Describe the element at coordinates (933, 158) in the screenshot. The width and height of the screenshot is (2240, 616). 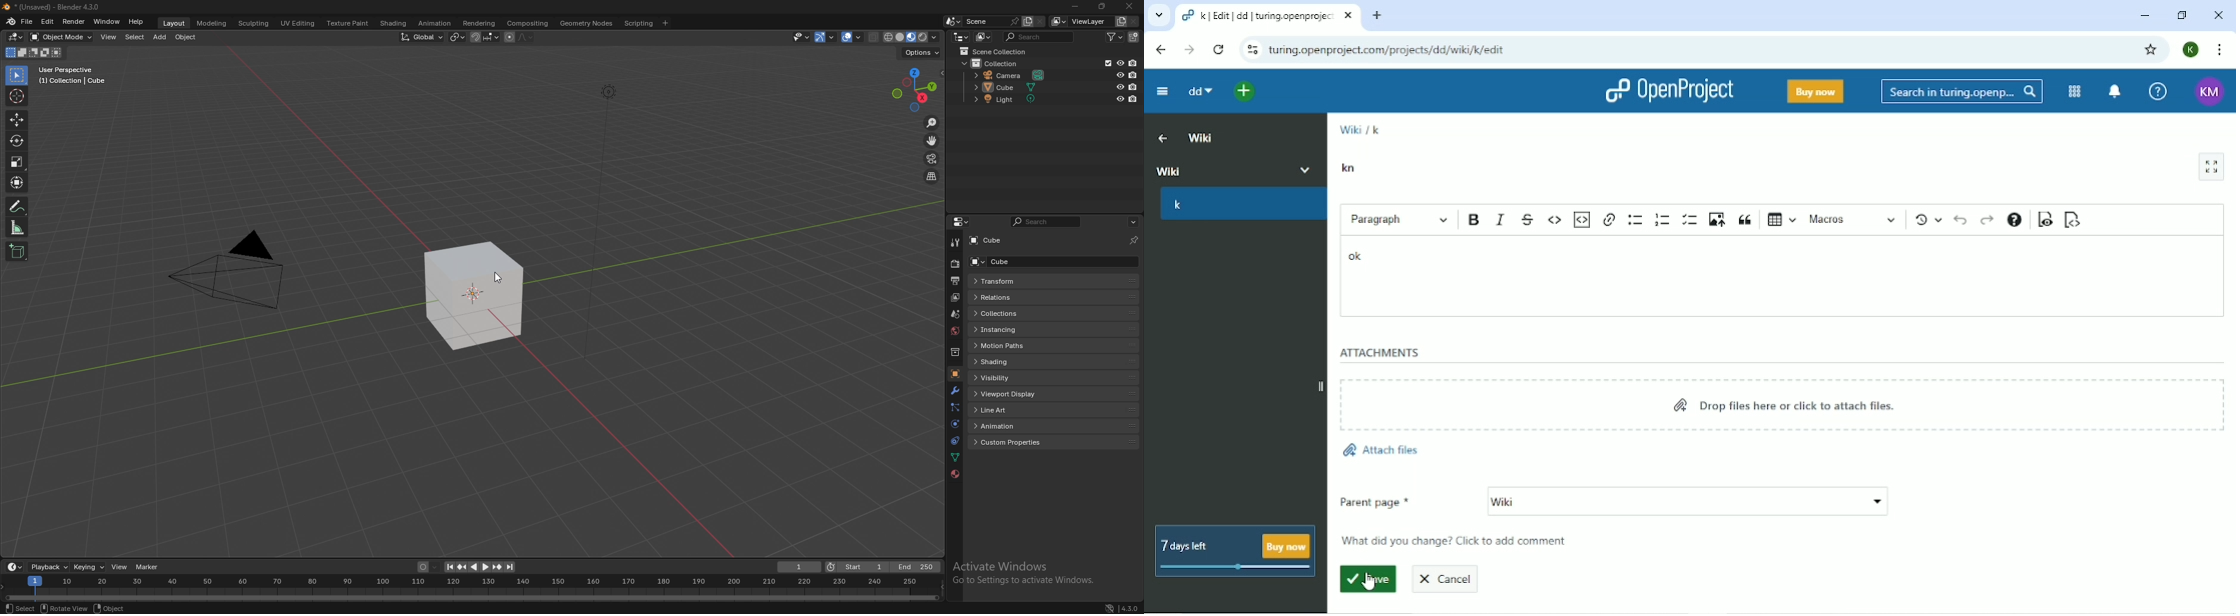
I see `camera view` at that location.